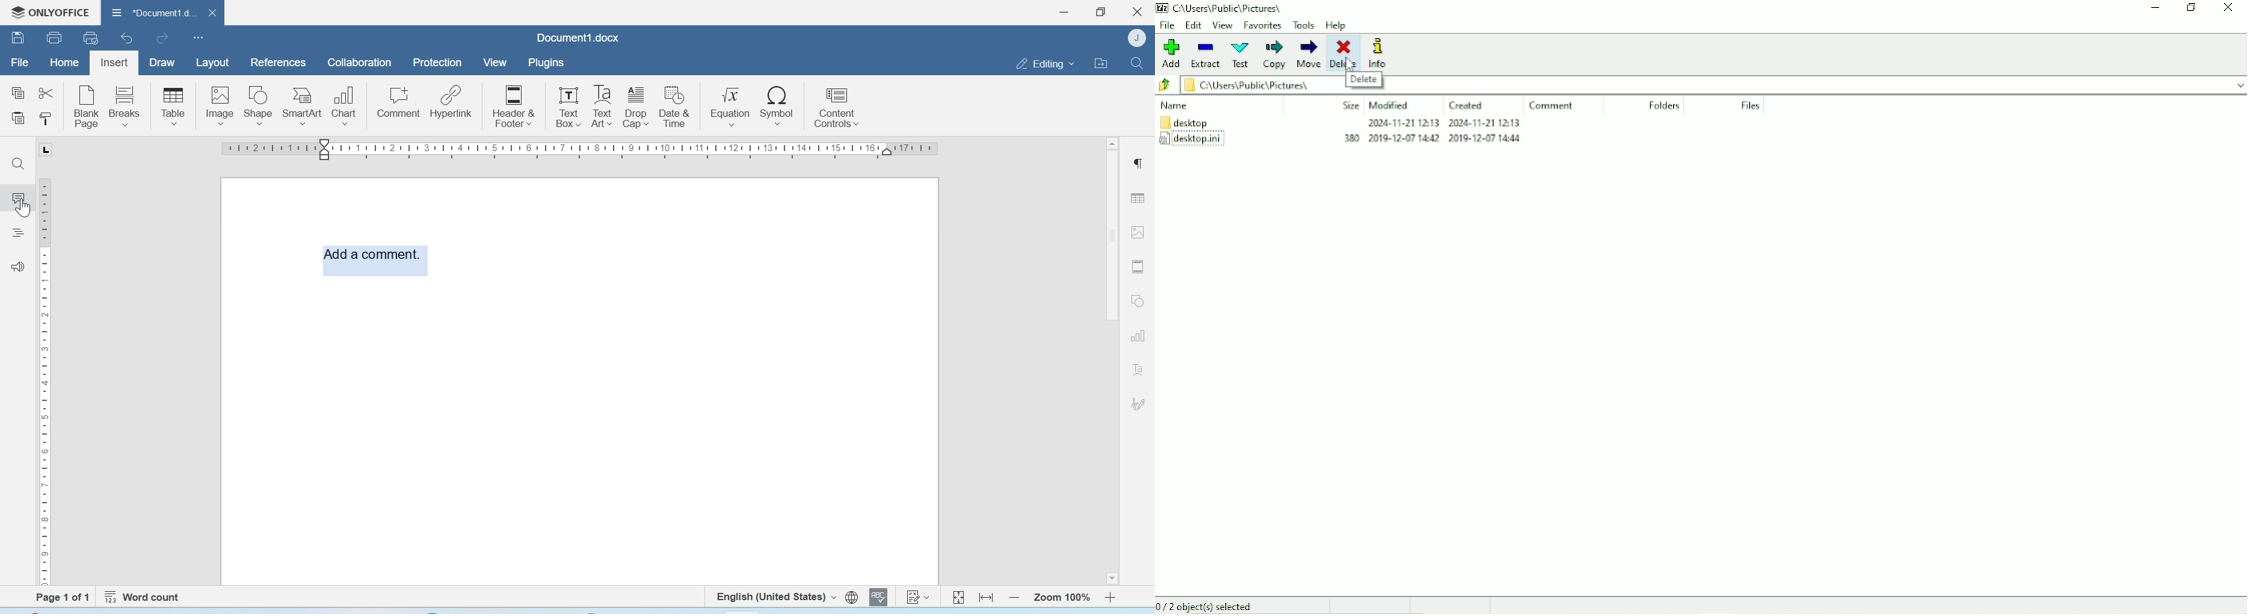 This screenshot has height=616, width=2268. What do you see at coordinates (163, 63) in the screenshot?
I see `Draw` at bounding box center [163, 63].